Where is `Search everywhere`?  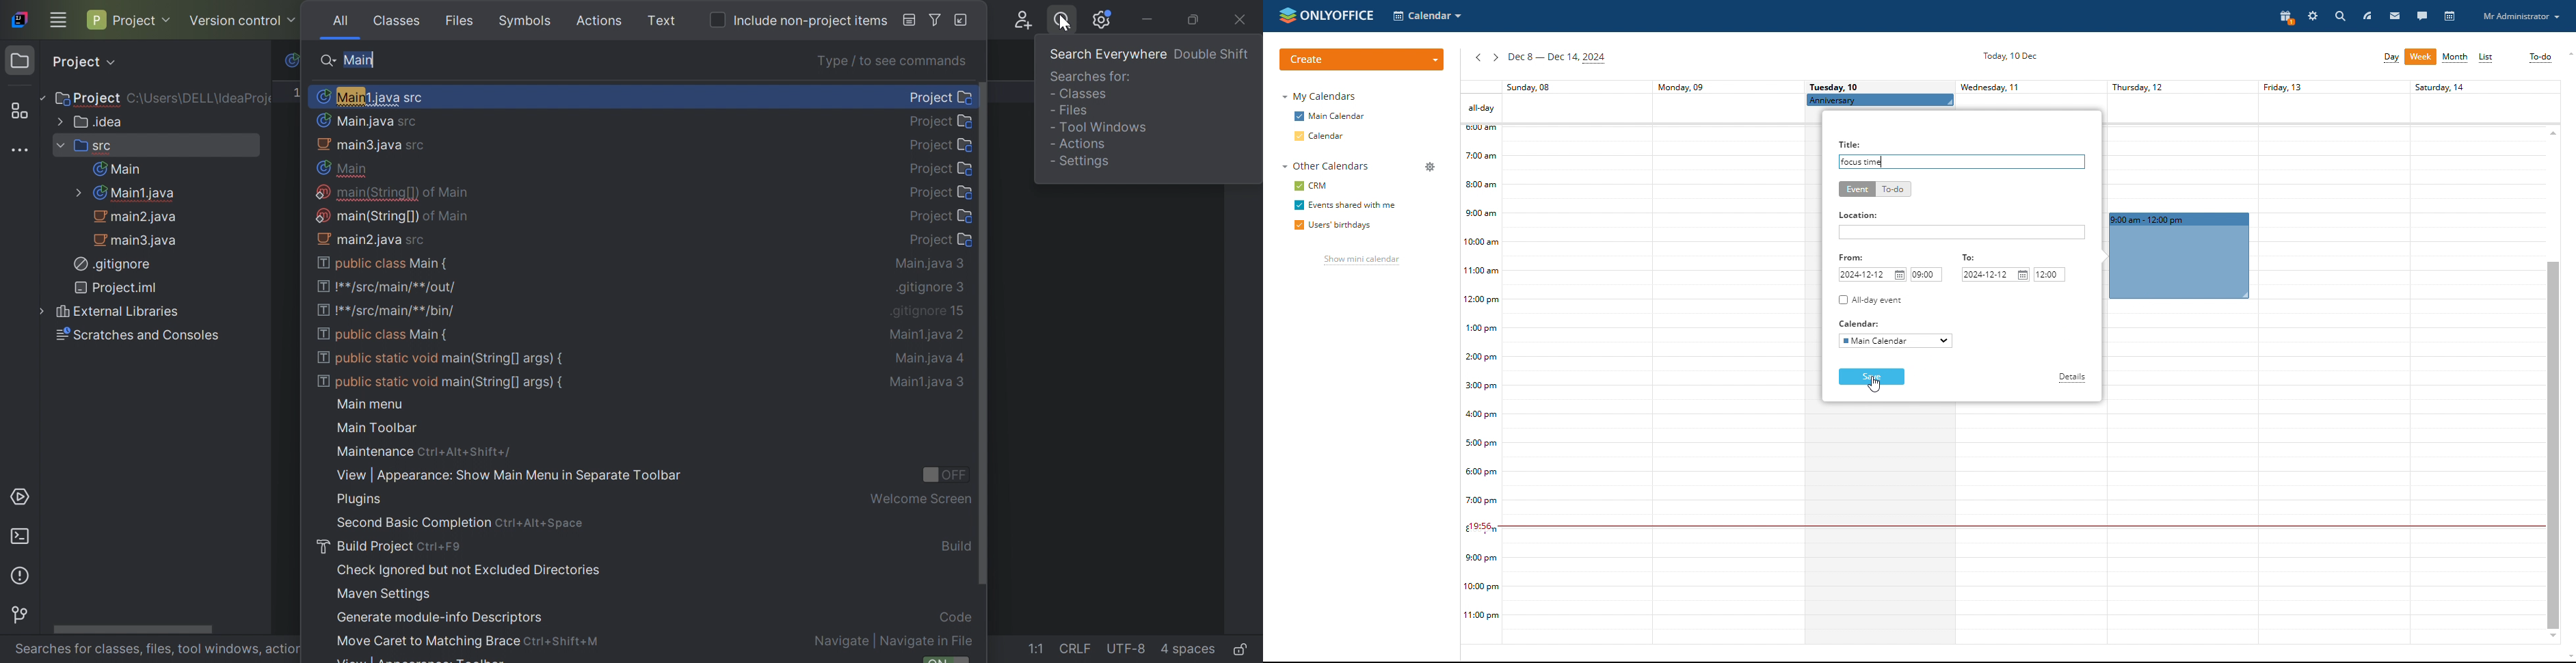
Search everywhere is located at coordinates (1108, 59).